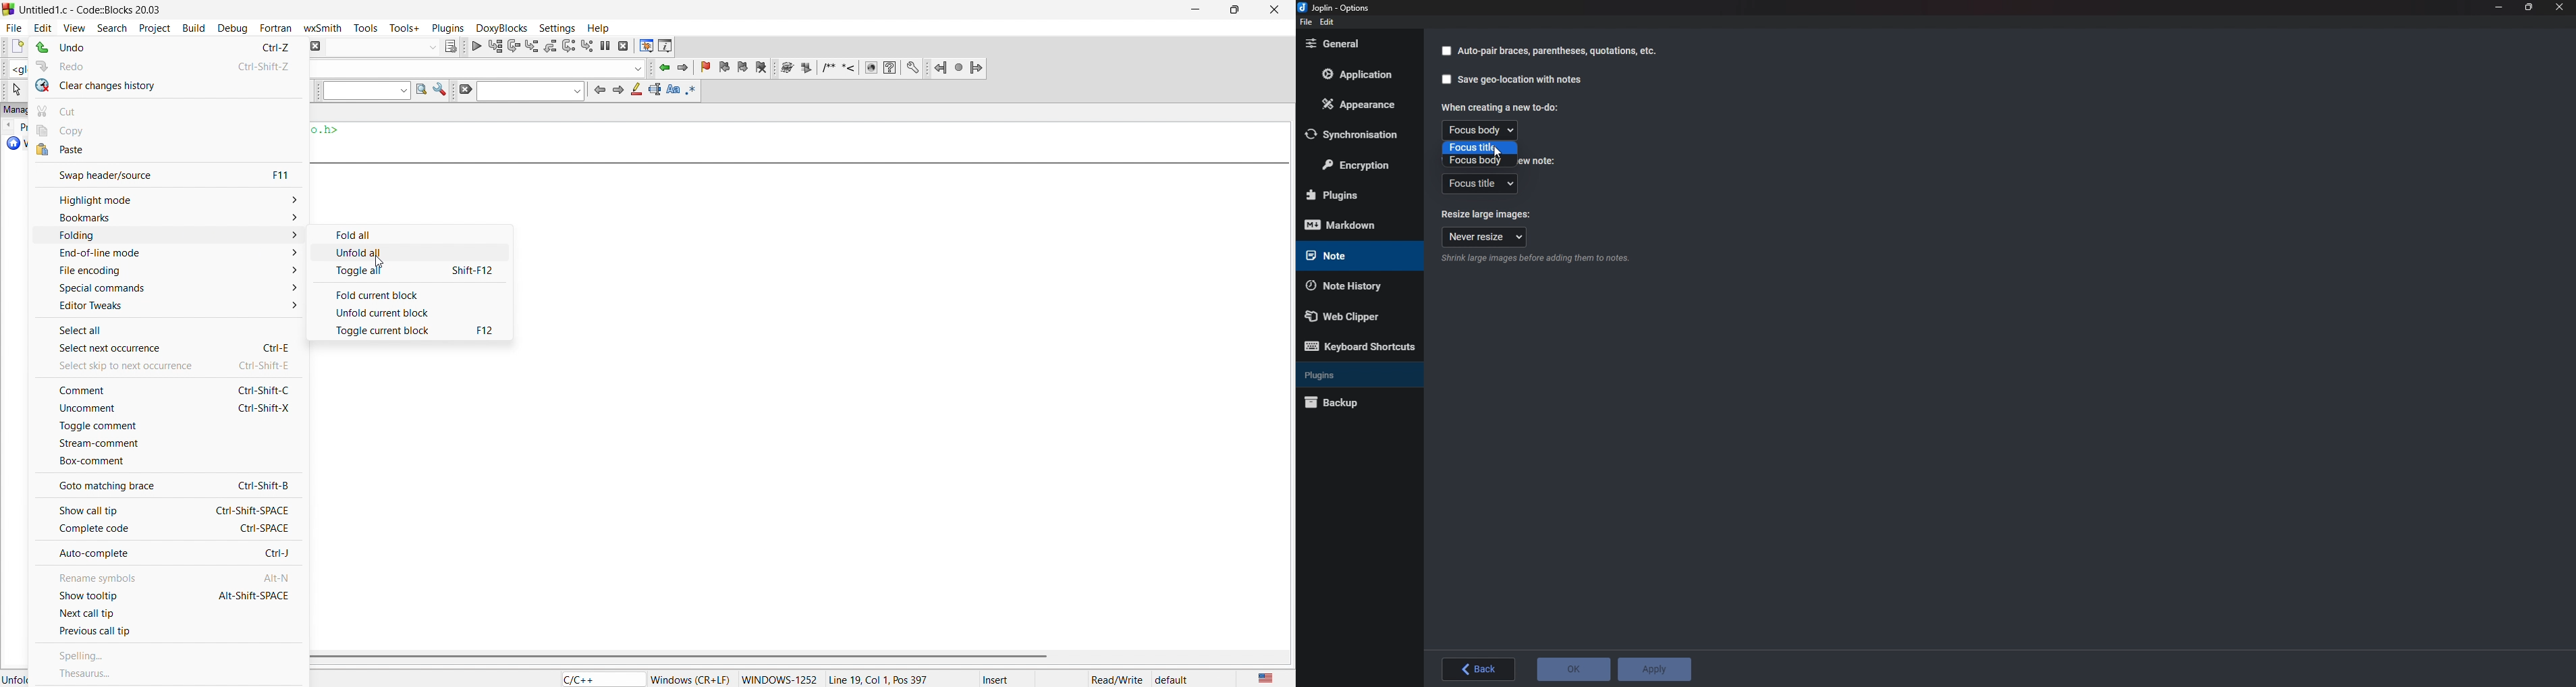 This screenshot has width=2576, height=700. Describe the element at coordinates (1479, 160) in the screenshot. I see `Focus body` at that location.